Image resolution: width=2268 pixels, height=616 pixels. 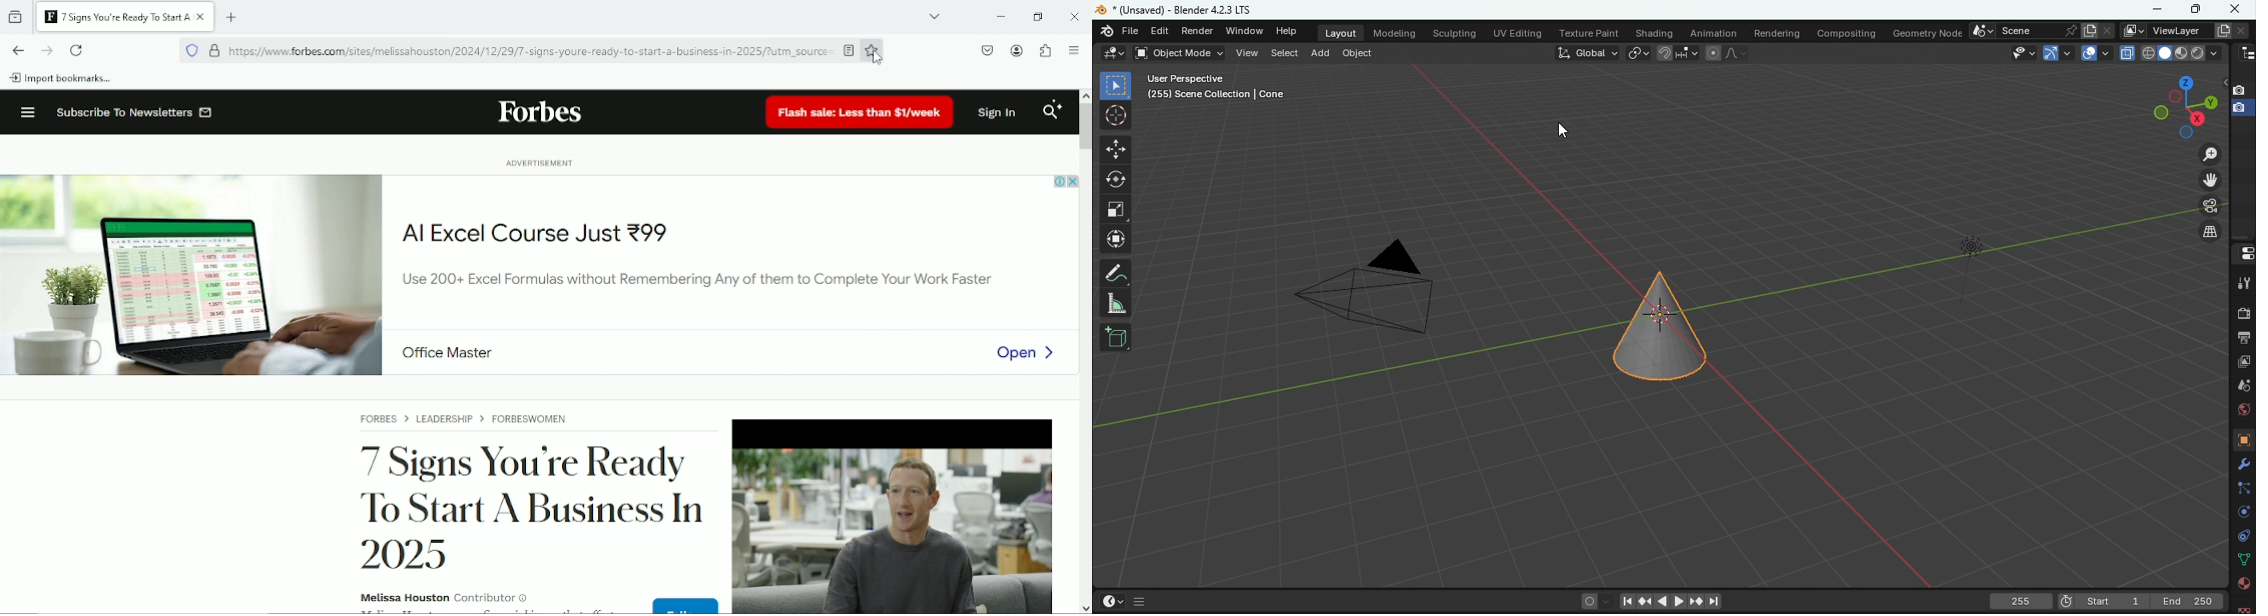 I want to click on Snapping, so click(x=1691, y=54).